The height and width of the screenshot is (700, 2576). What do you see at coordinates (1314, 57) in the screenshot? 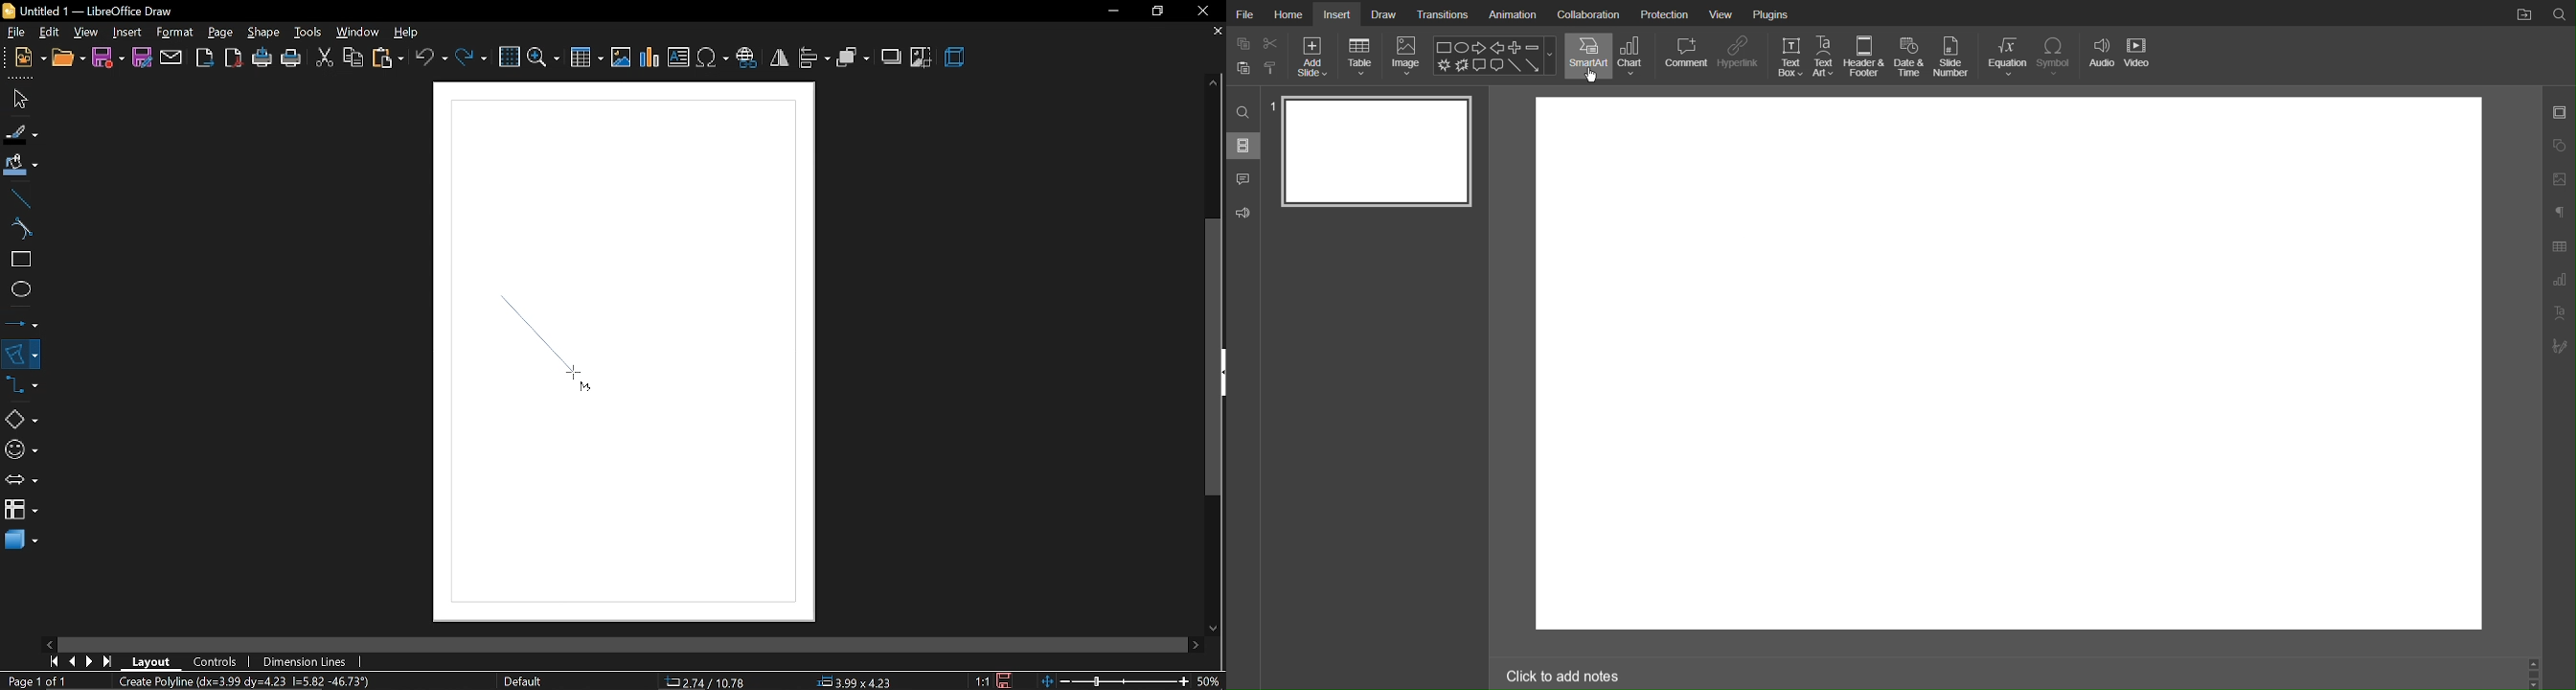
I see `Add Slide` at bounding box center [1314, 57].